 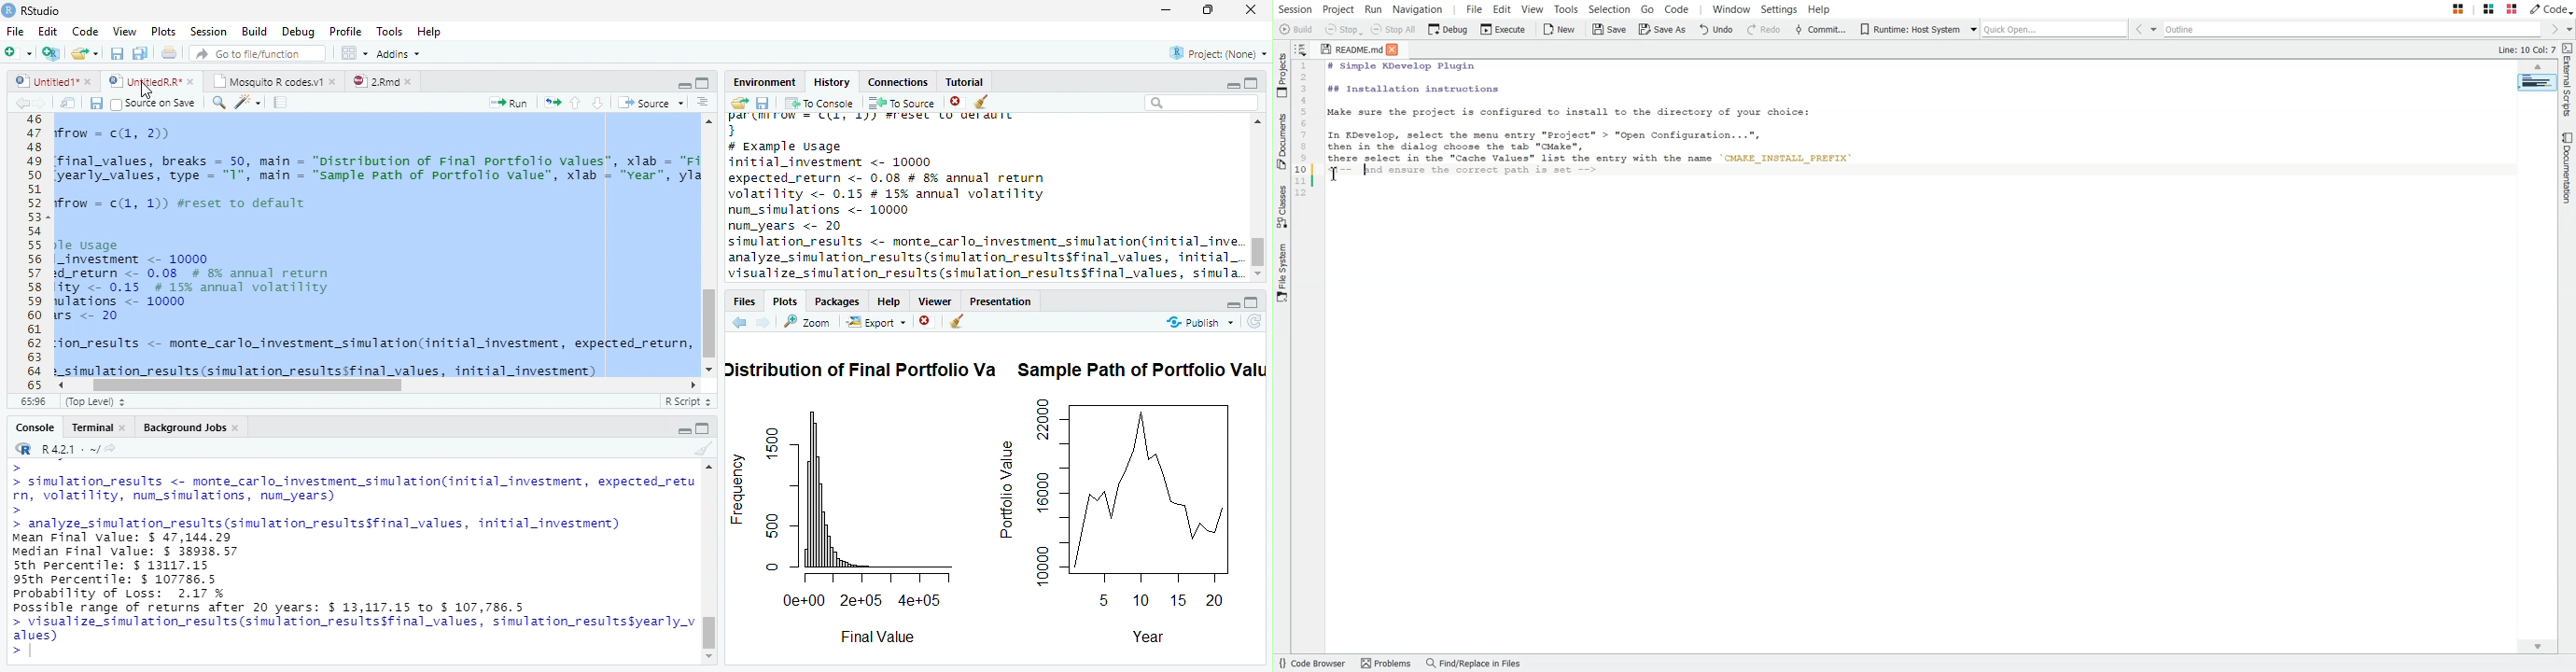 I want to click on Clear, so click(x=986, y=103).